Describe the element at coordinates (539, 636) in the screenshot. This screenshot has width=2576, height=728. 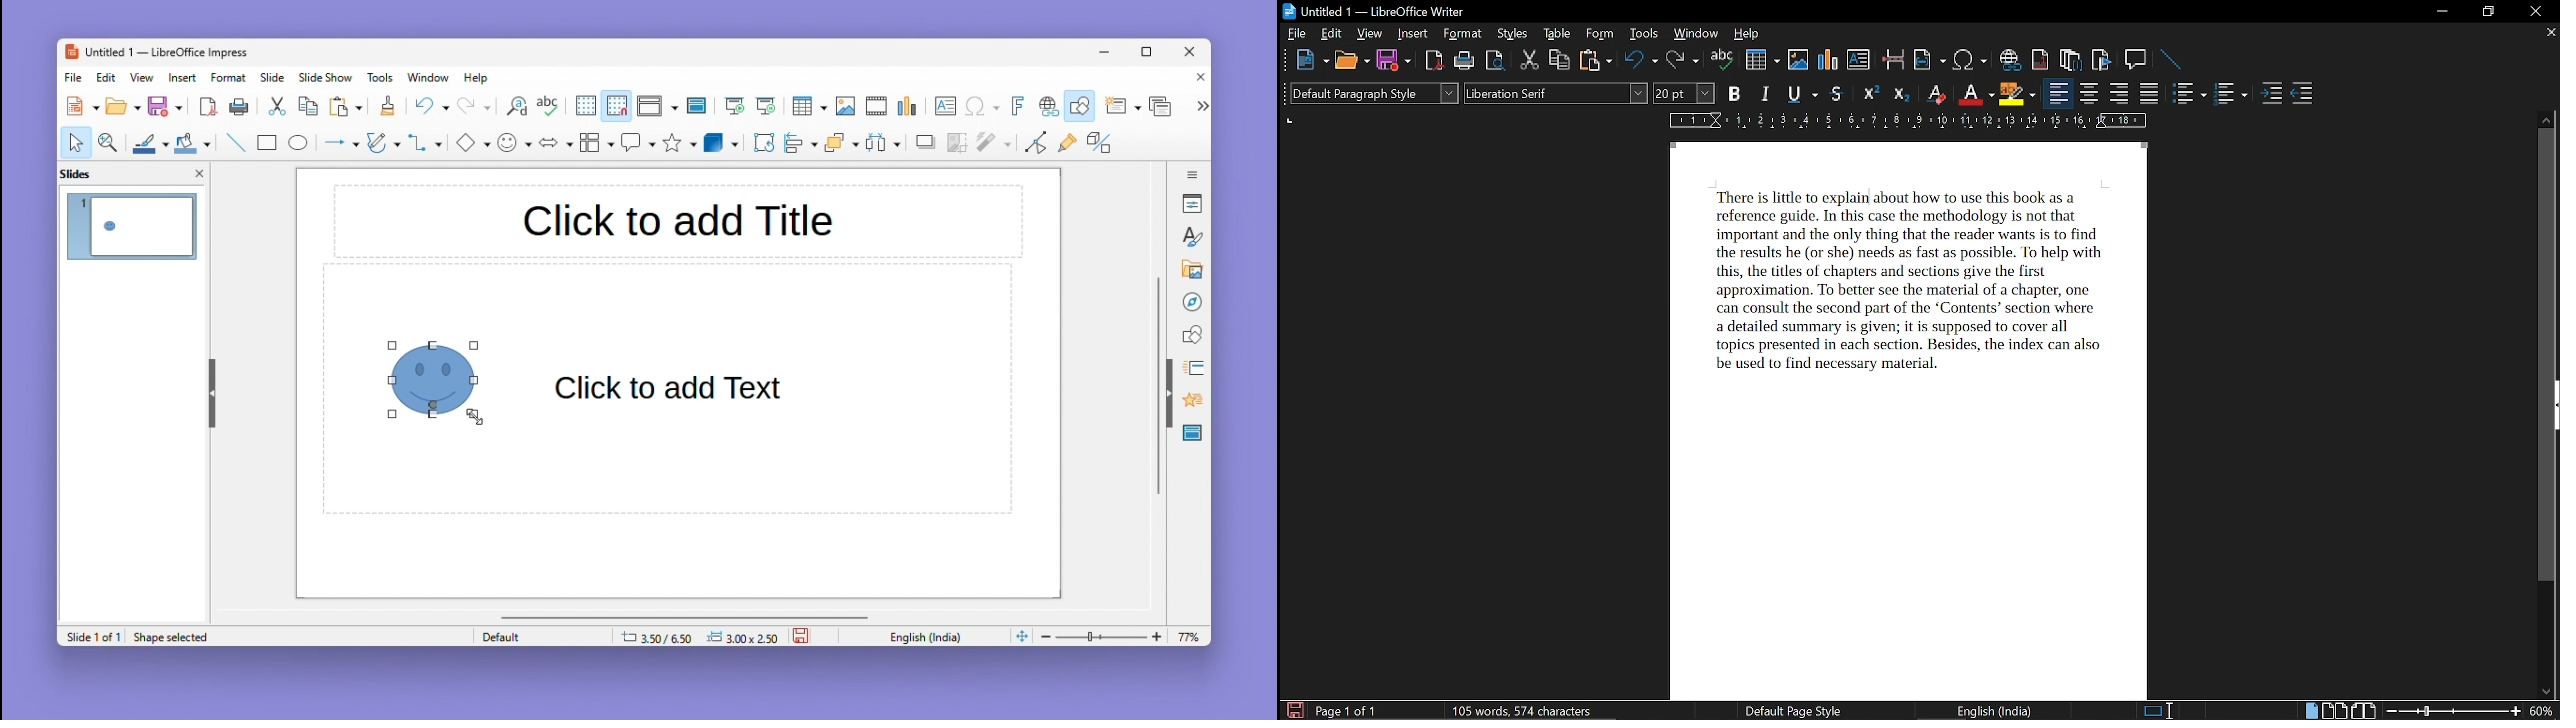
I see `Default` at that location.